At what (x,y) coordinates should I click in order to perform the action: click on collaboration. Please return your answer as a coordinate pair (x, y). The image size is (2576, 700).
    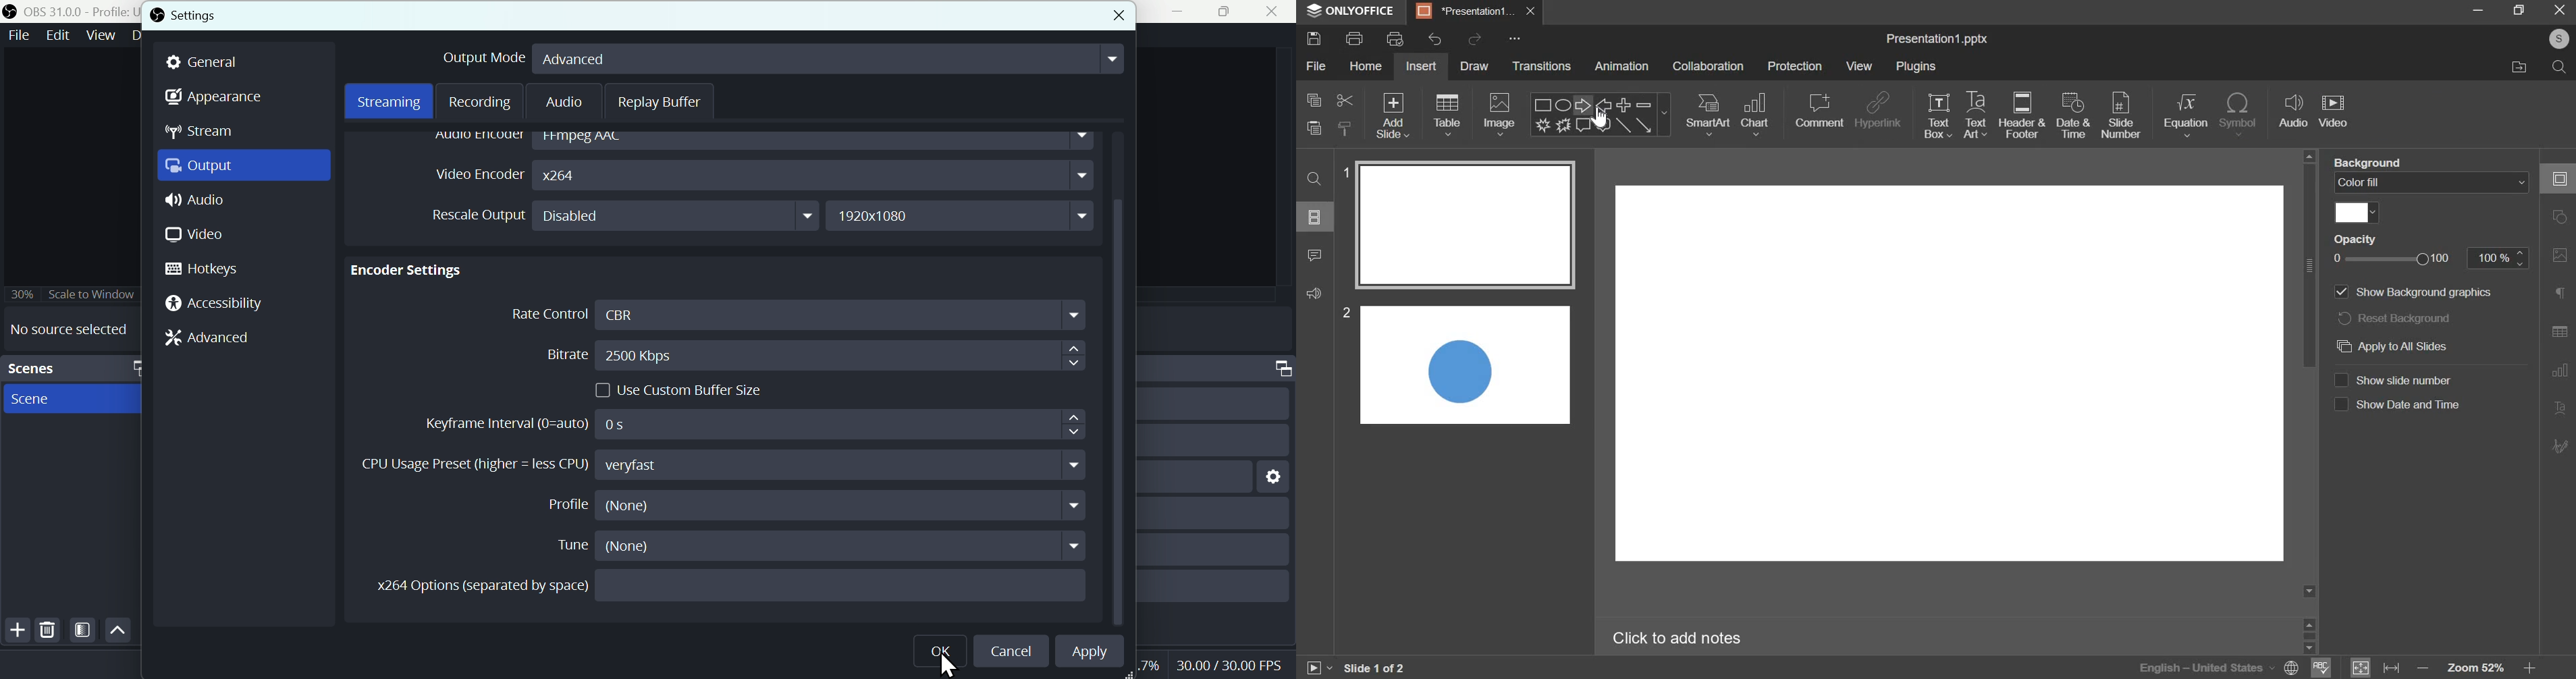
    Looking at the image, I should click on (1709, 66).